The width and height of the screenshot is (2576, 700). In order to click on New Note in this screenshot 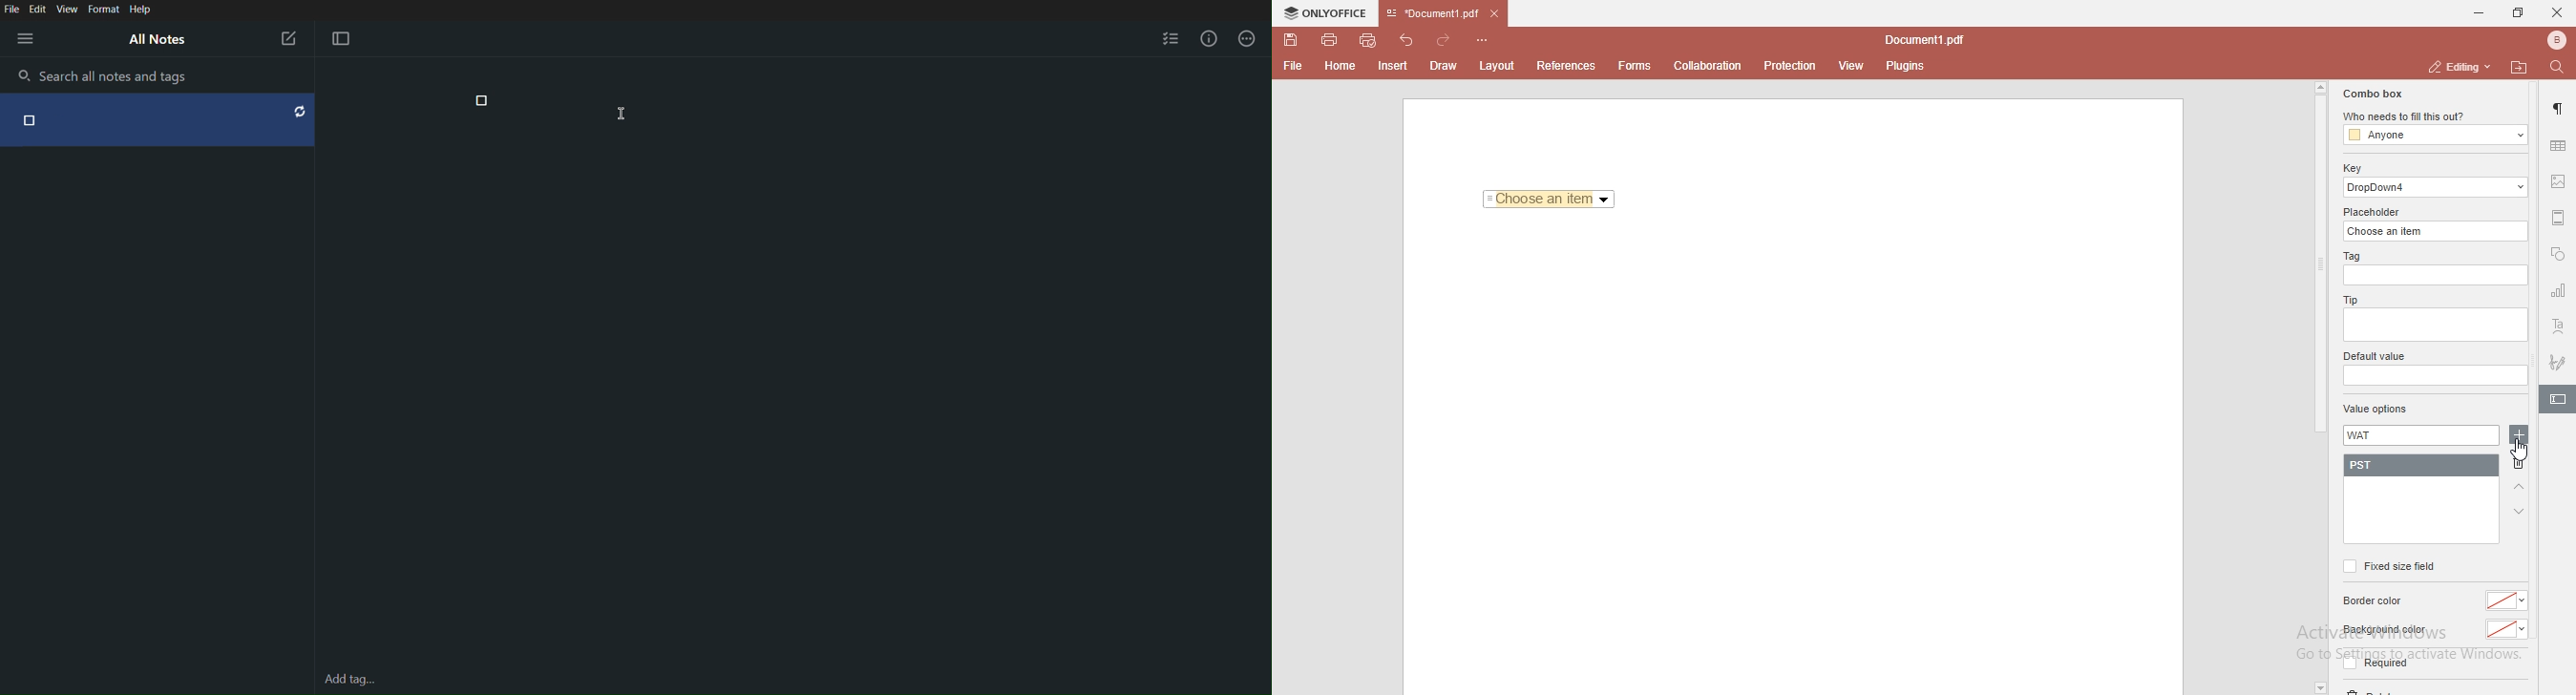, I will do `click(288, 38)`.